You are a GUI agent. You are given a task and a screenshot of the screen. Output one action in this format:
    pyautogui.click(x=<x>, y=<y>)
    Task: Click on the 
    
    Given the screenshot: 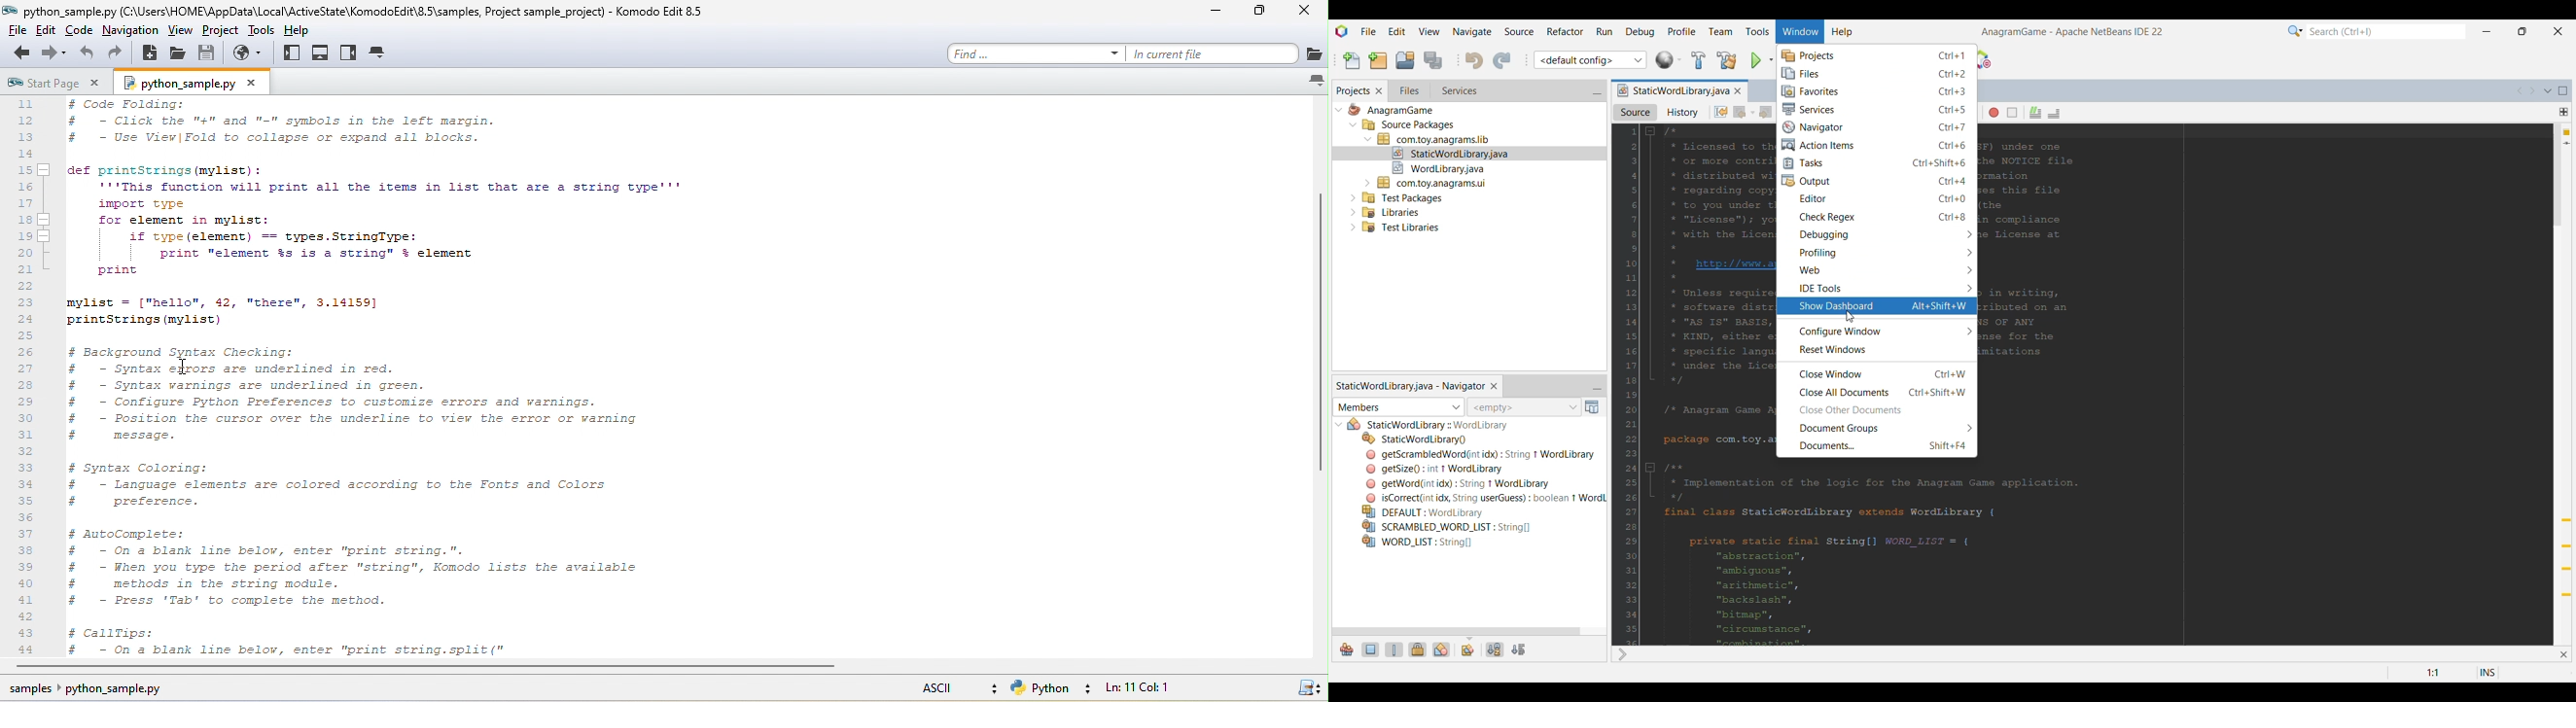 What is the action you would take?
    pyautogui.click(x=1398, y=229)
    